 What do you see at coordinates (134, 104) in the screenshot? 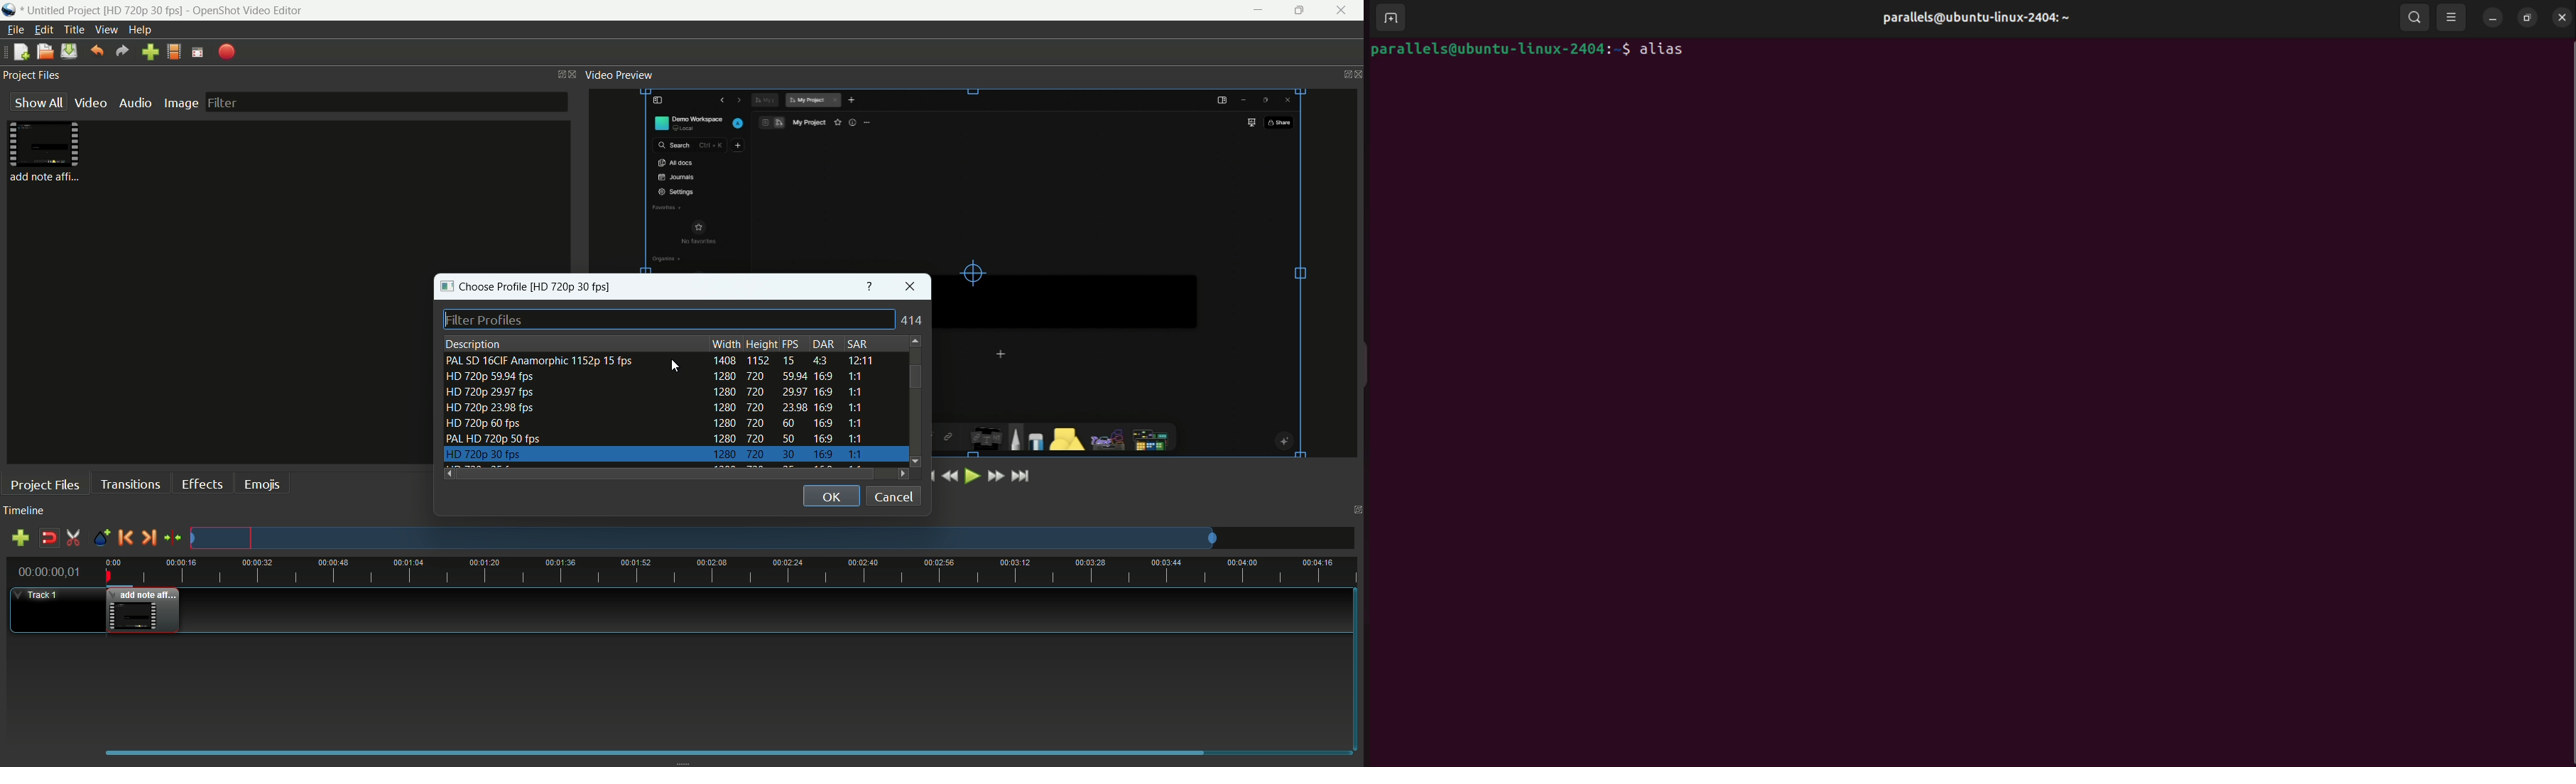
I see `audio` at bounding box center [134, 104].